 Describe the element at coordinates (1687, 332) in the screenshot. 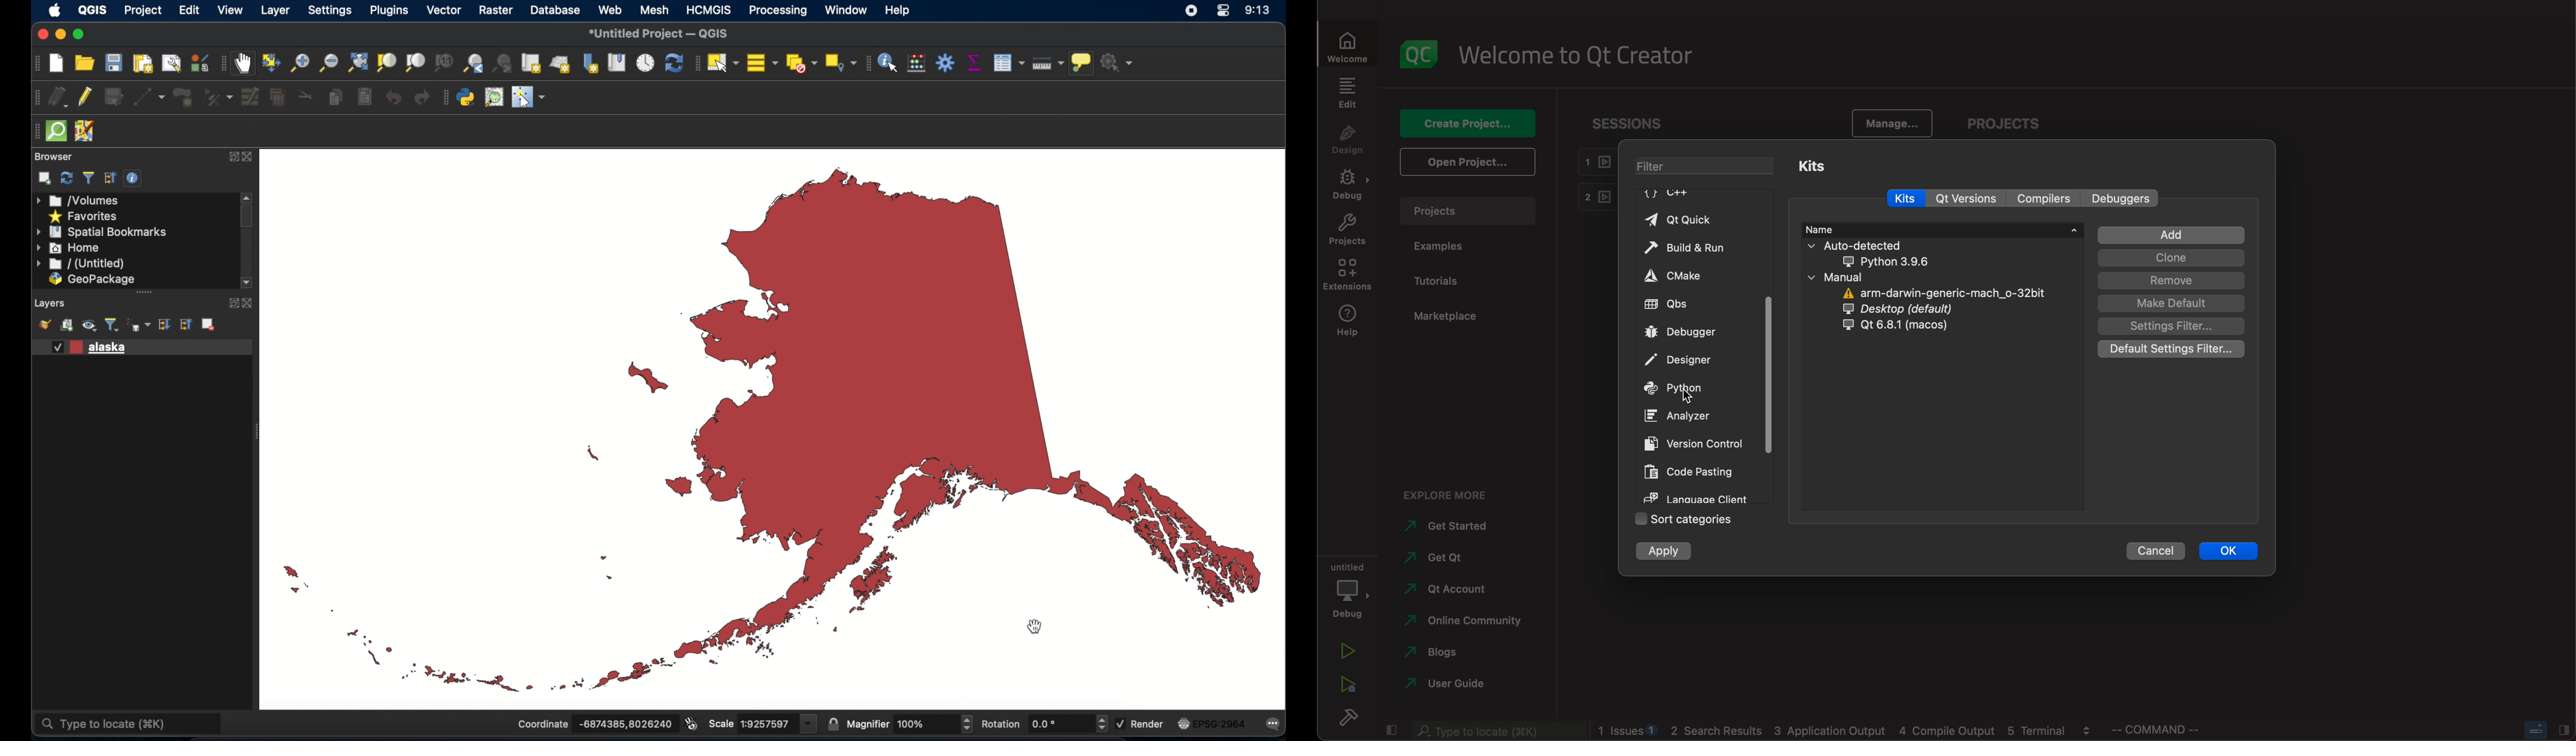

I see `debugger` at that location.